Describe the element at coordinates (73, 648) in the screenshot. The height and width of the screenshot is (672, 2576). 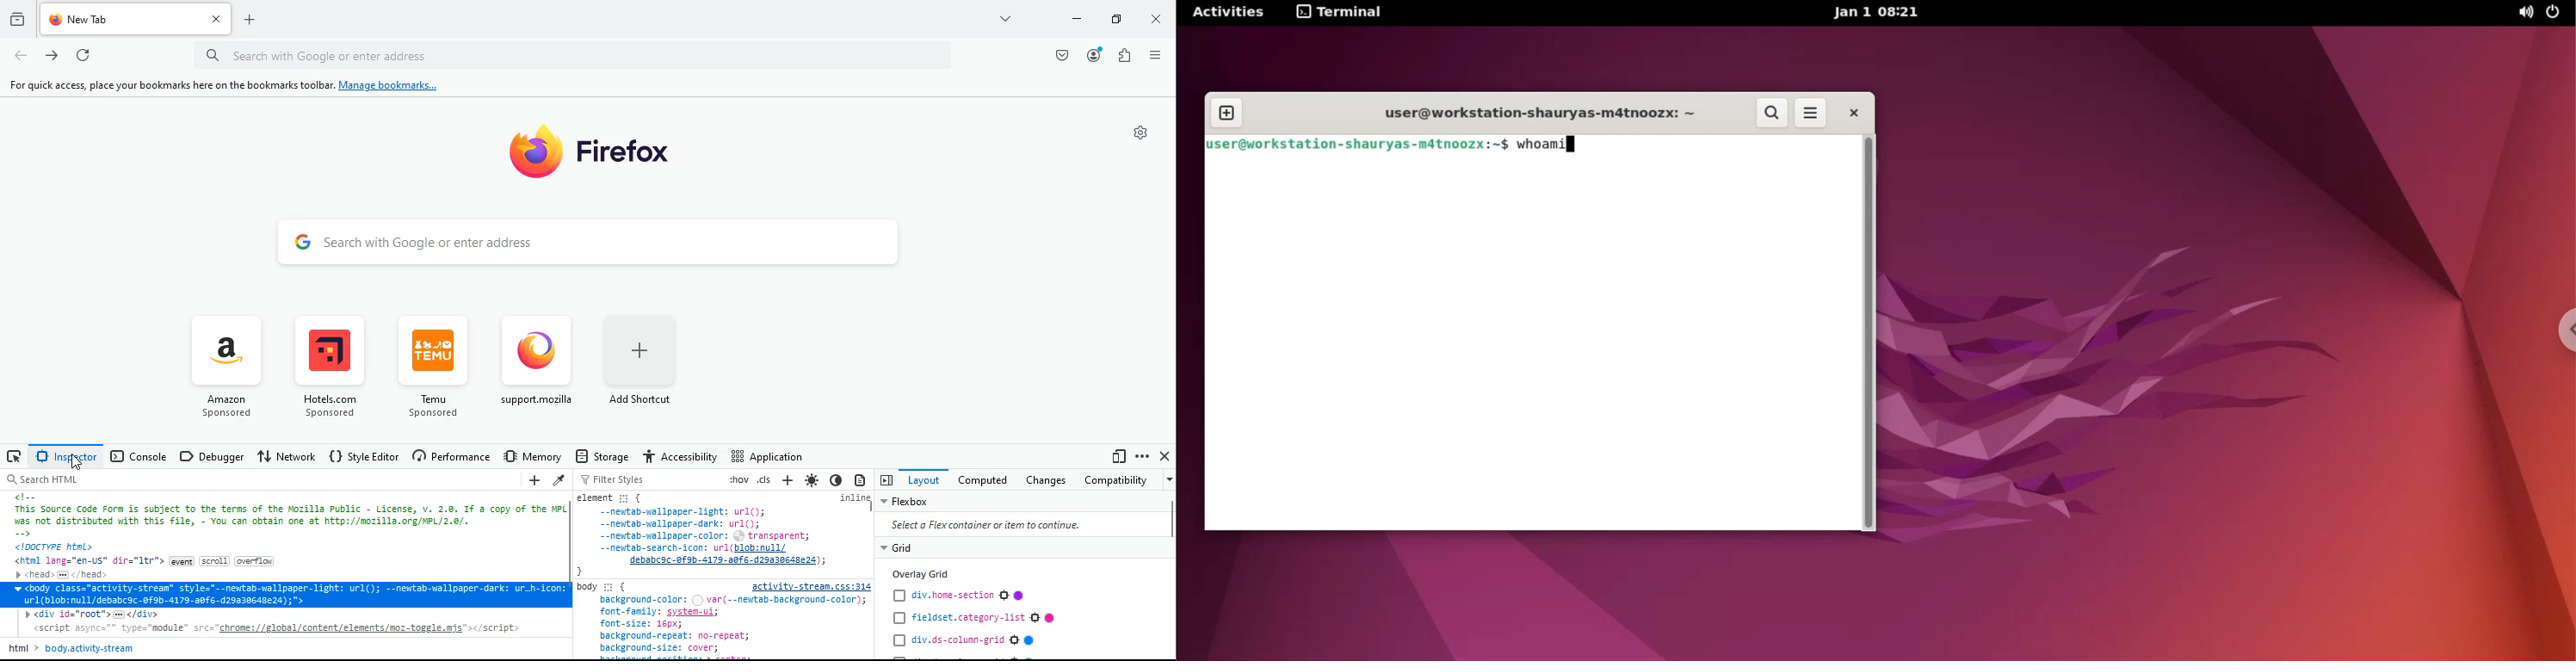
I see `html > body.activity-stream` at that location.